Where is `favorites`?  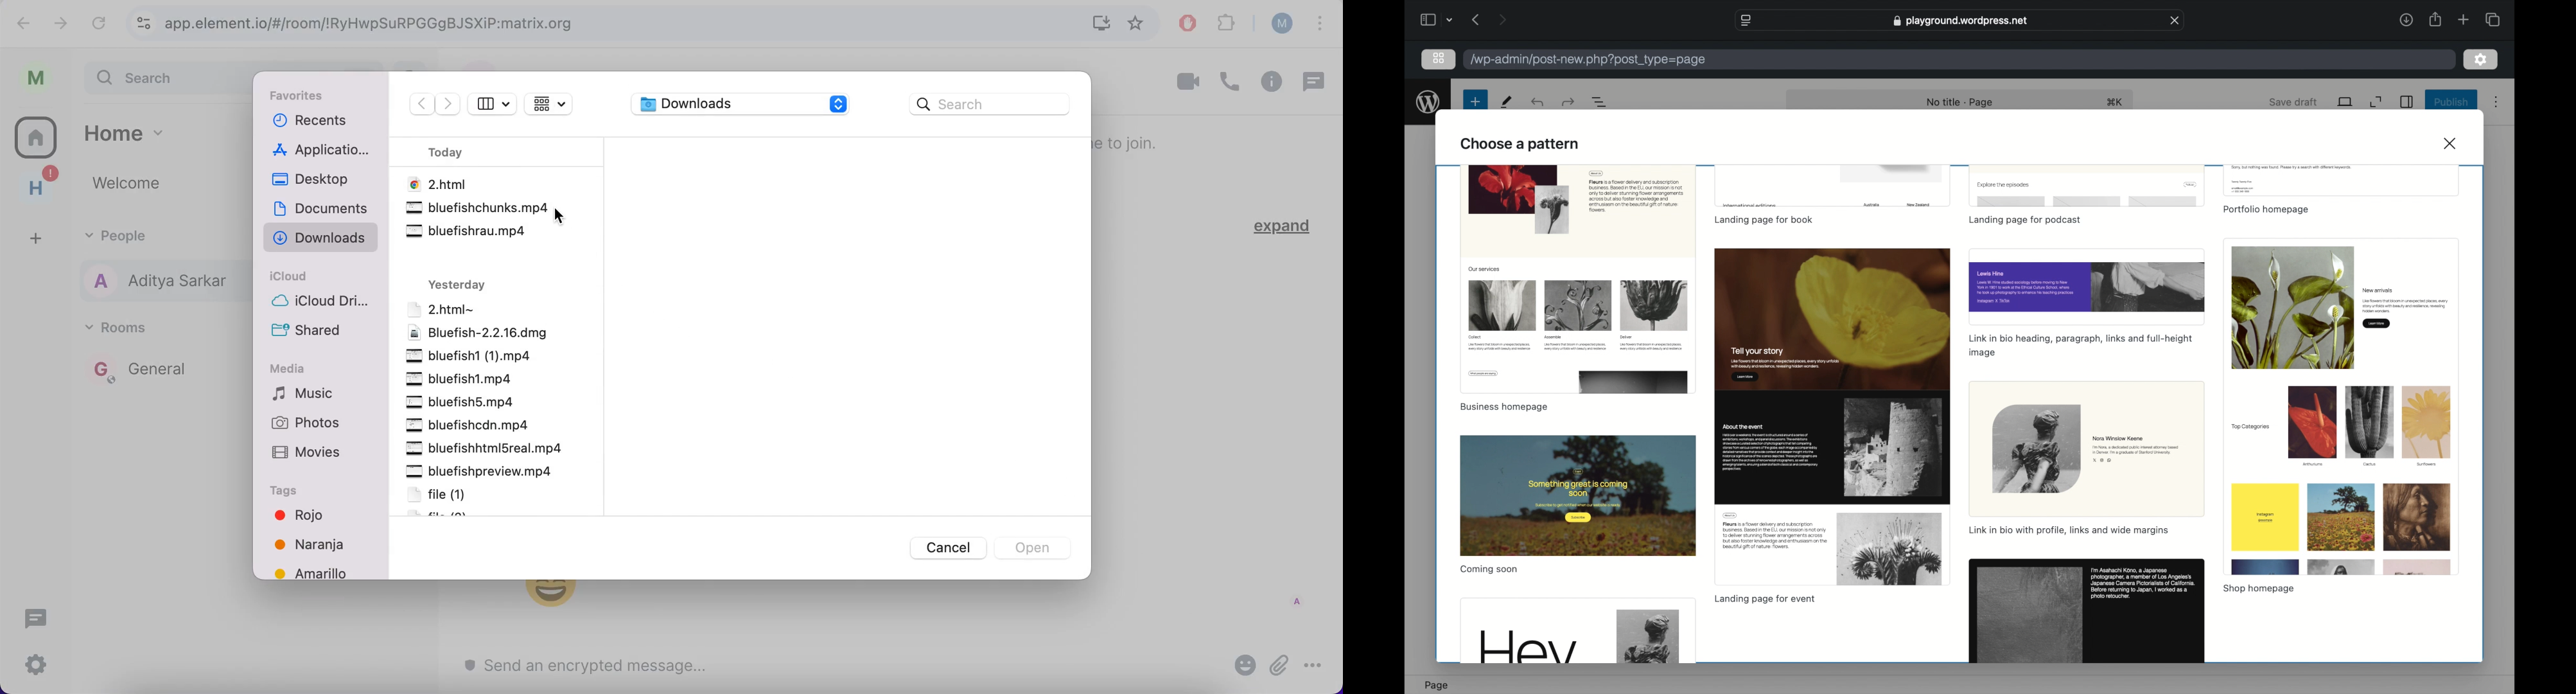
favorites is located at coordinates (1140, 23).